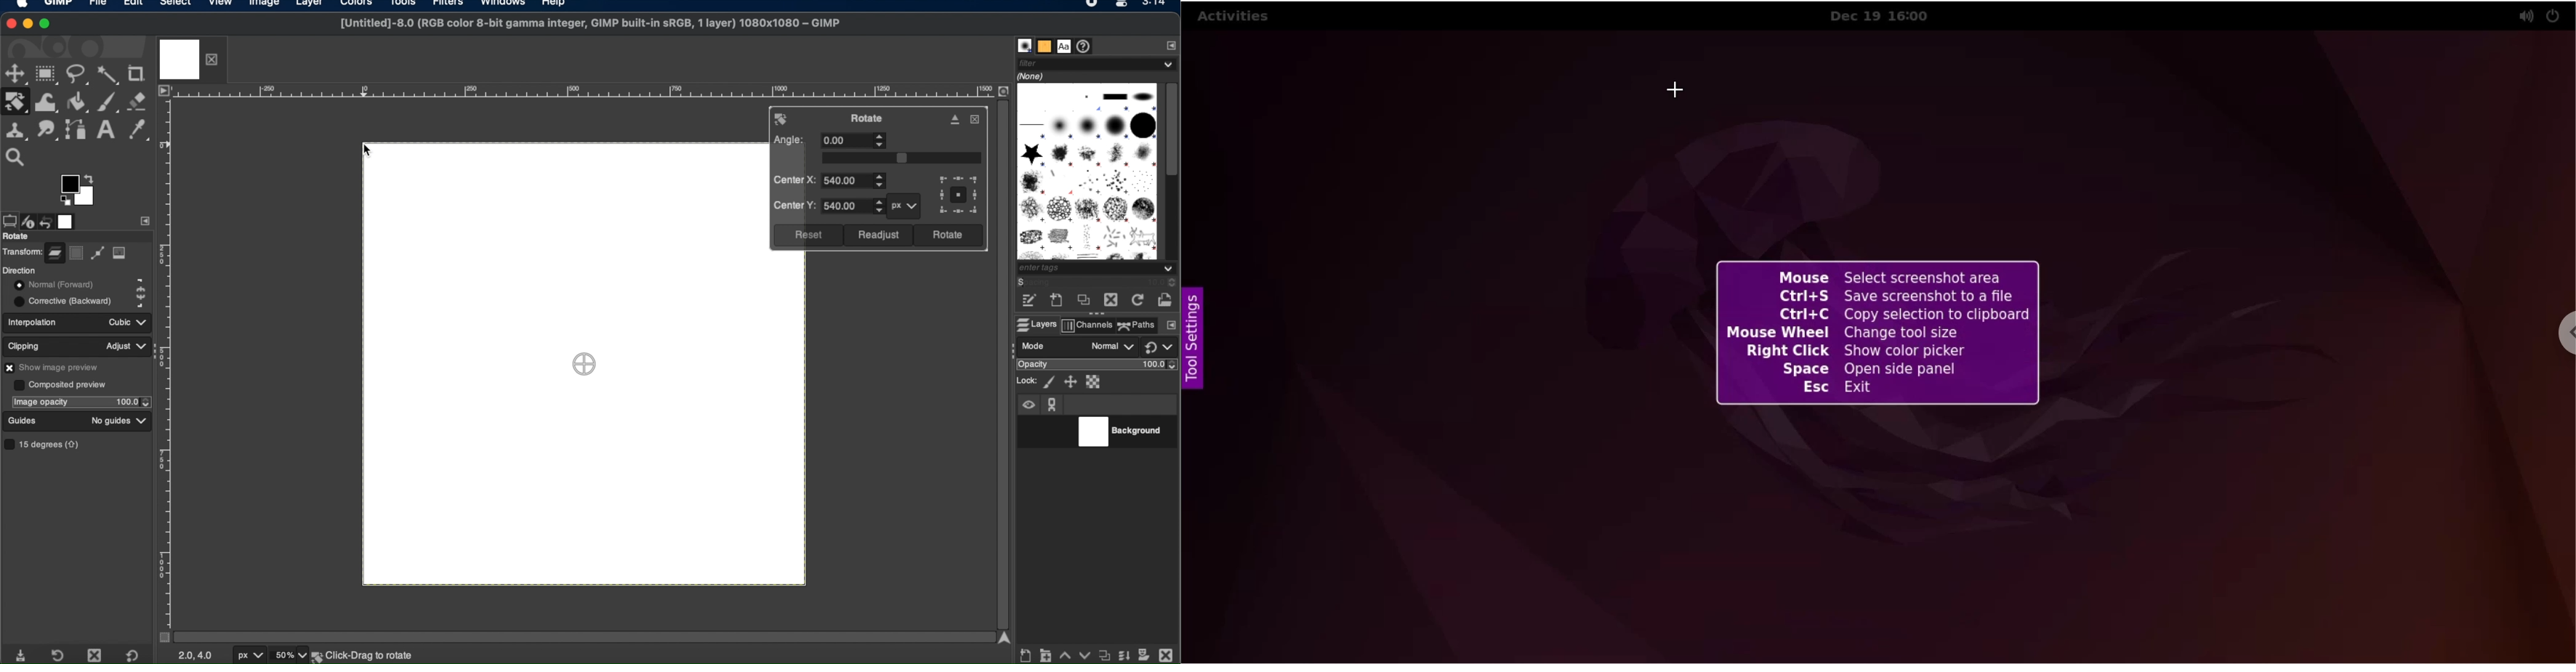  What do you see at coordinates (783, 119) in the screenshot?
I see `rotate` at bounding box center [783, 119].